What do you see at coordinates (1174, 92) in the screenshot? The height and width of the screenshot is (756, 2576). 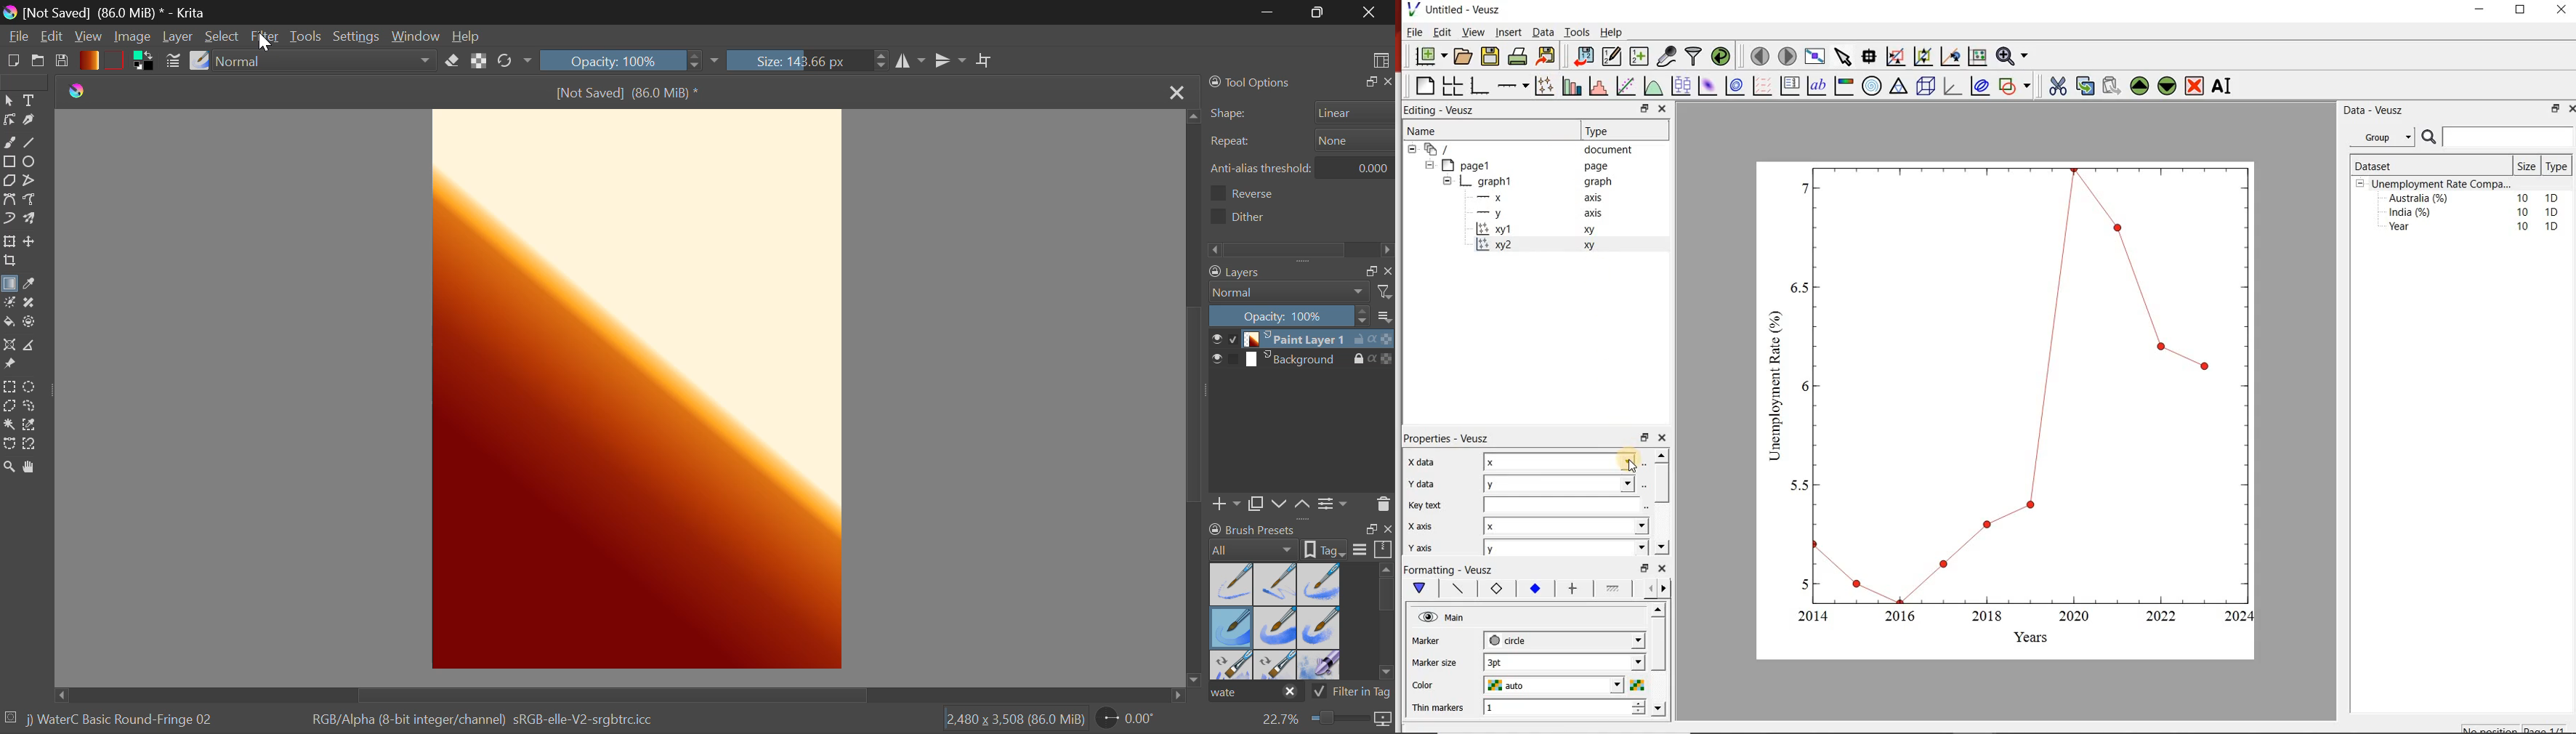 I see `Close Tab` at bounding box center [1174, 92].